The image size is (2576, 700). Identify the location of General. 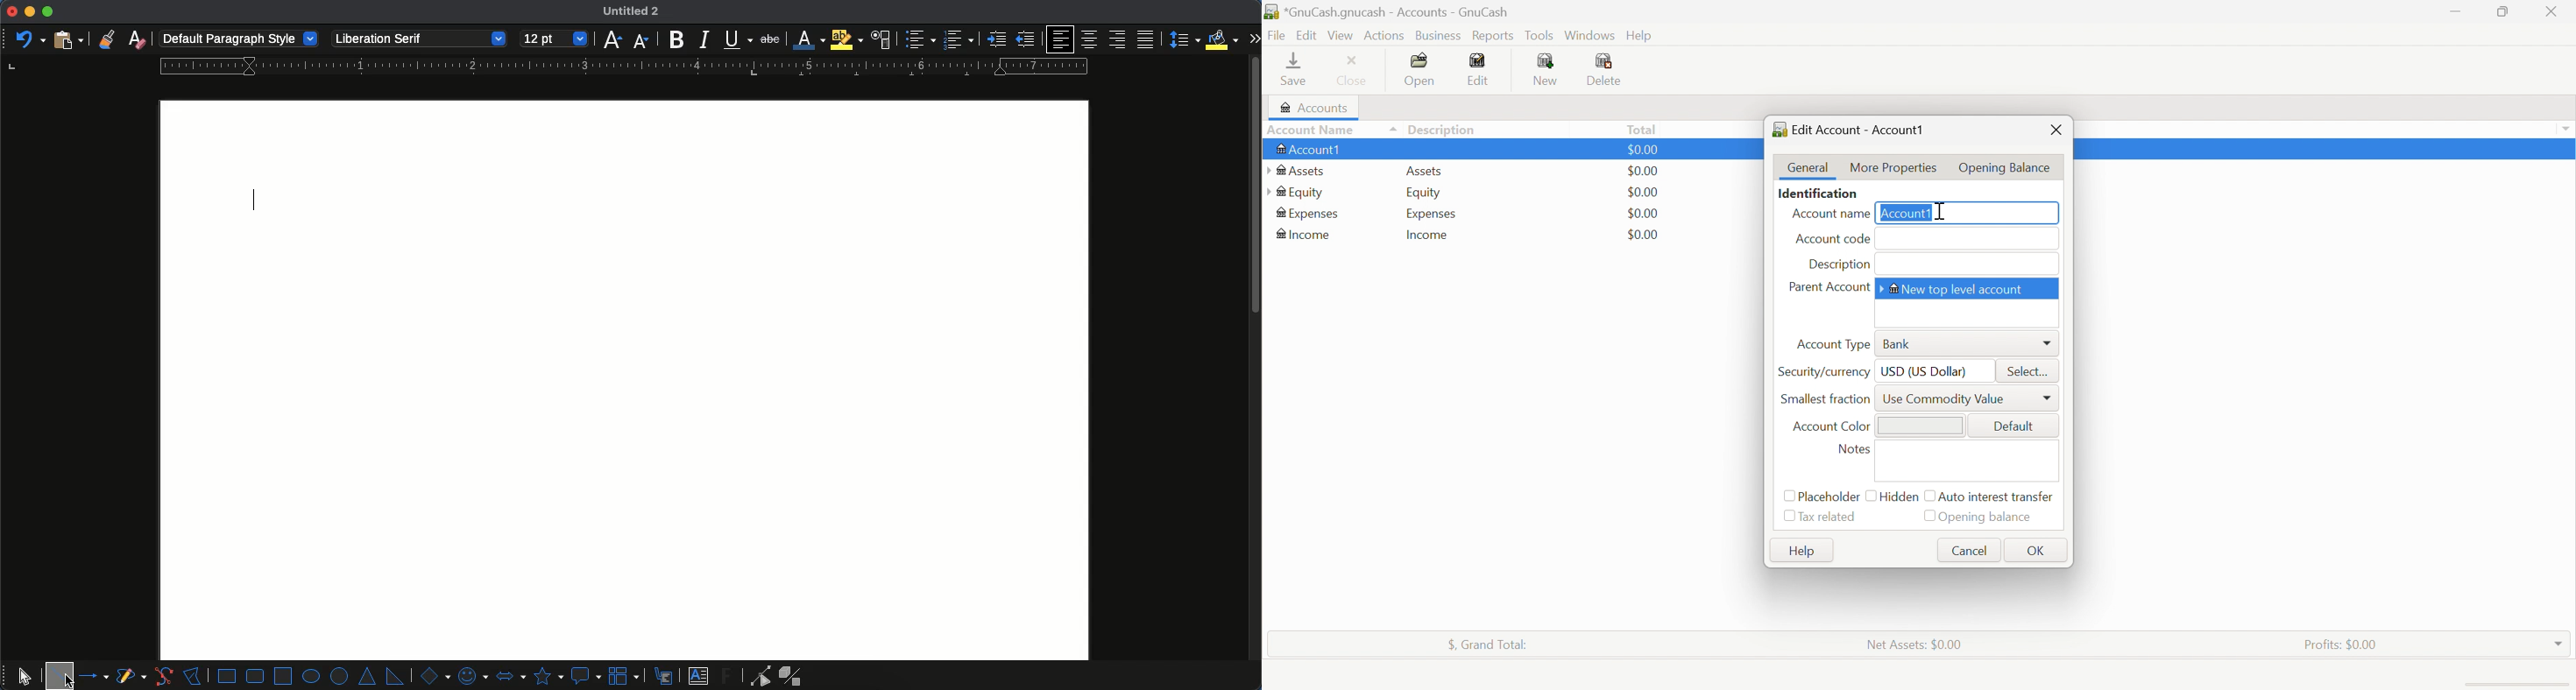
(1809, 167).